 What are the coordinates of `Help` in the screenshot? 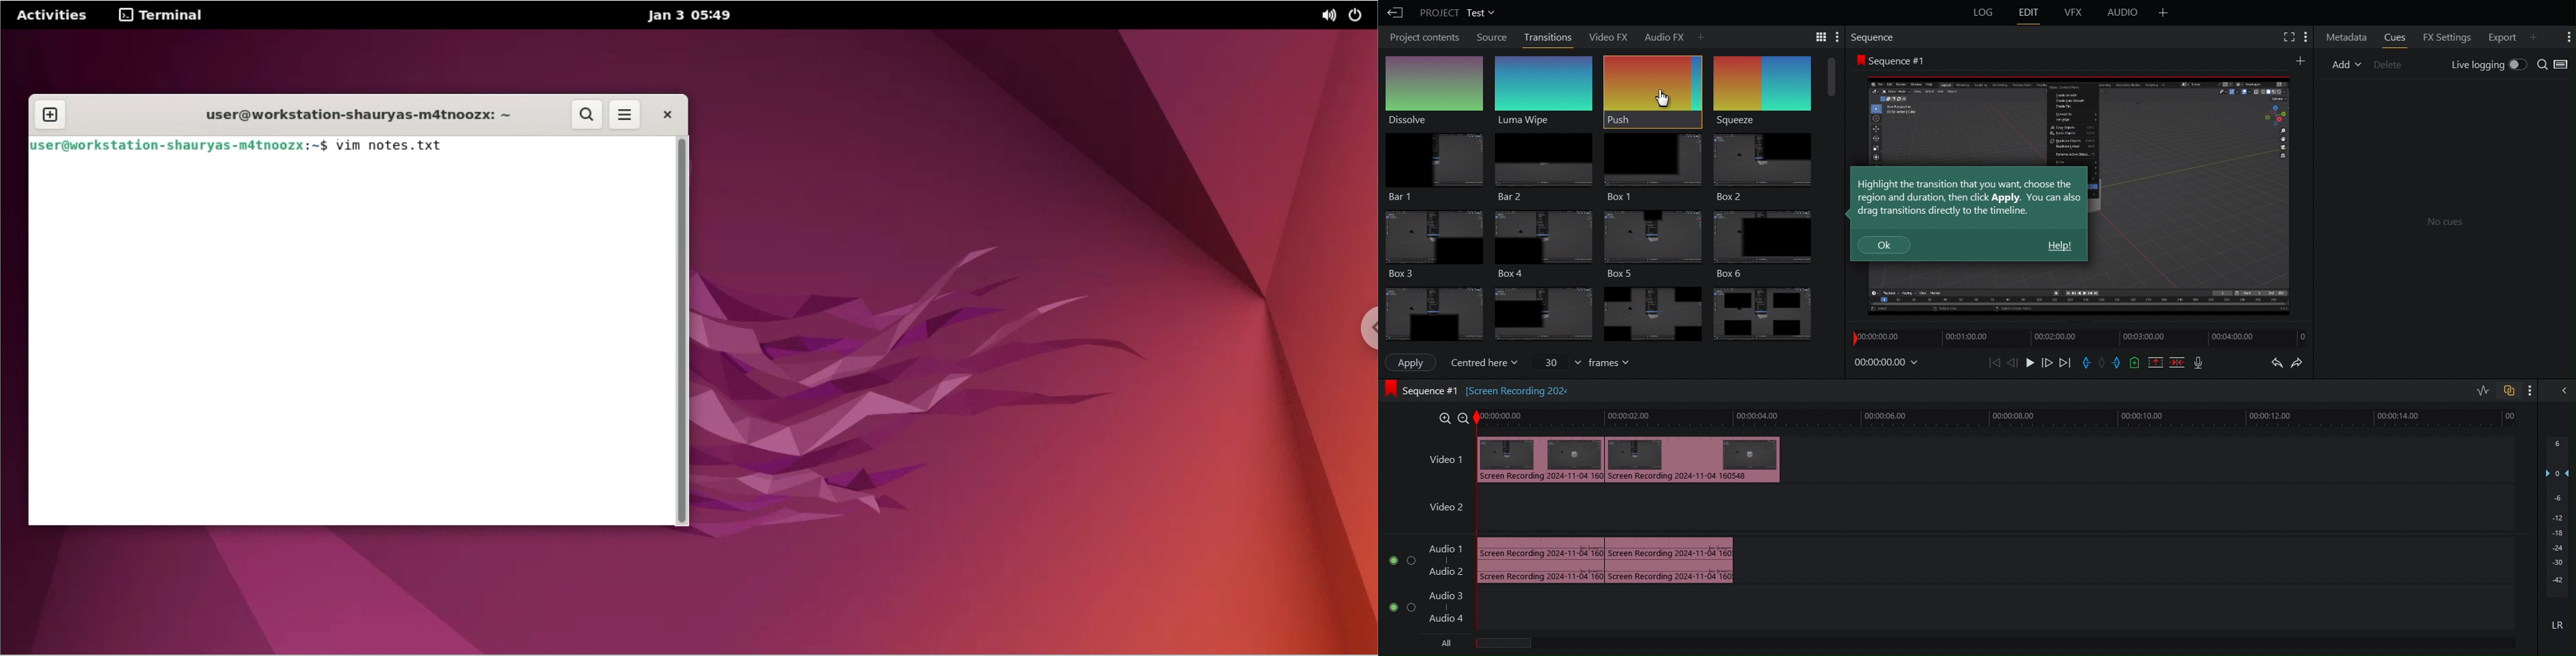 It's located at (2060, 246).